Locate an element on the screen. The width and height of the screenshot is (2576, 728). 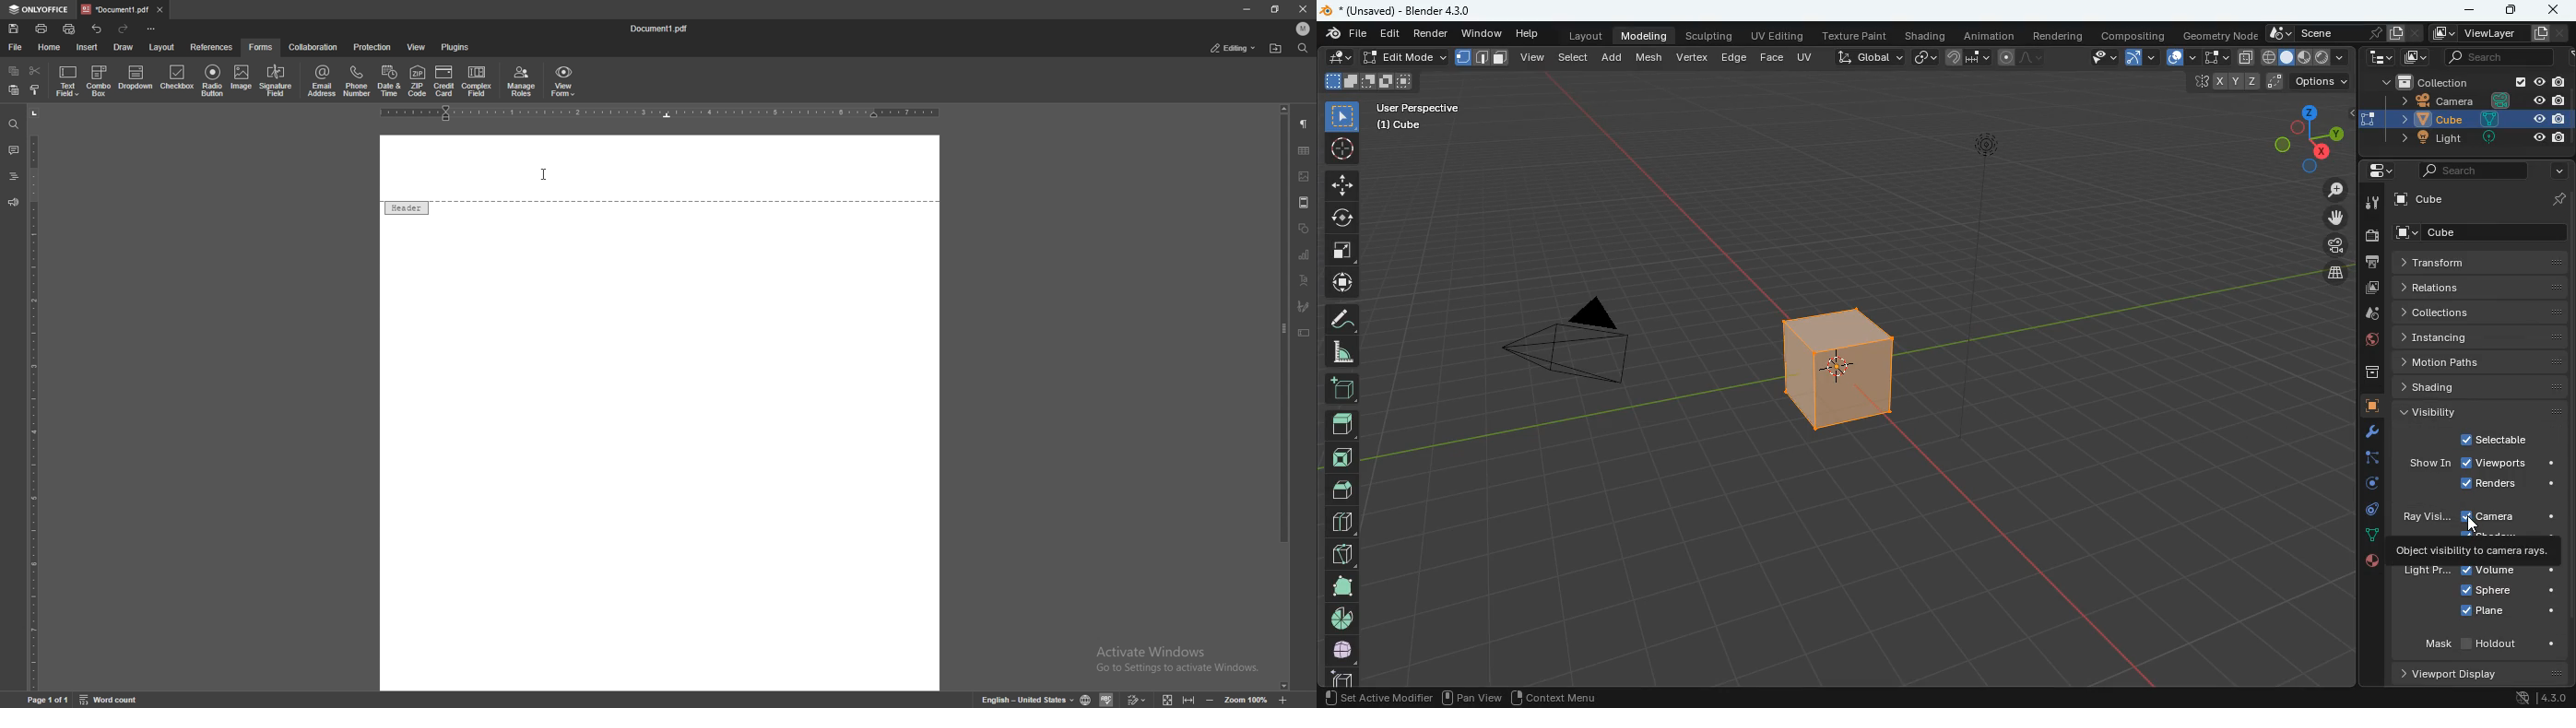
manage roles is located at coordinates (521, 81).